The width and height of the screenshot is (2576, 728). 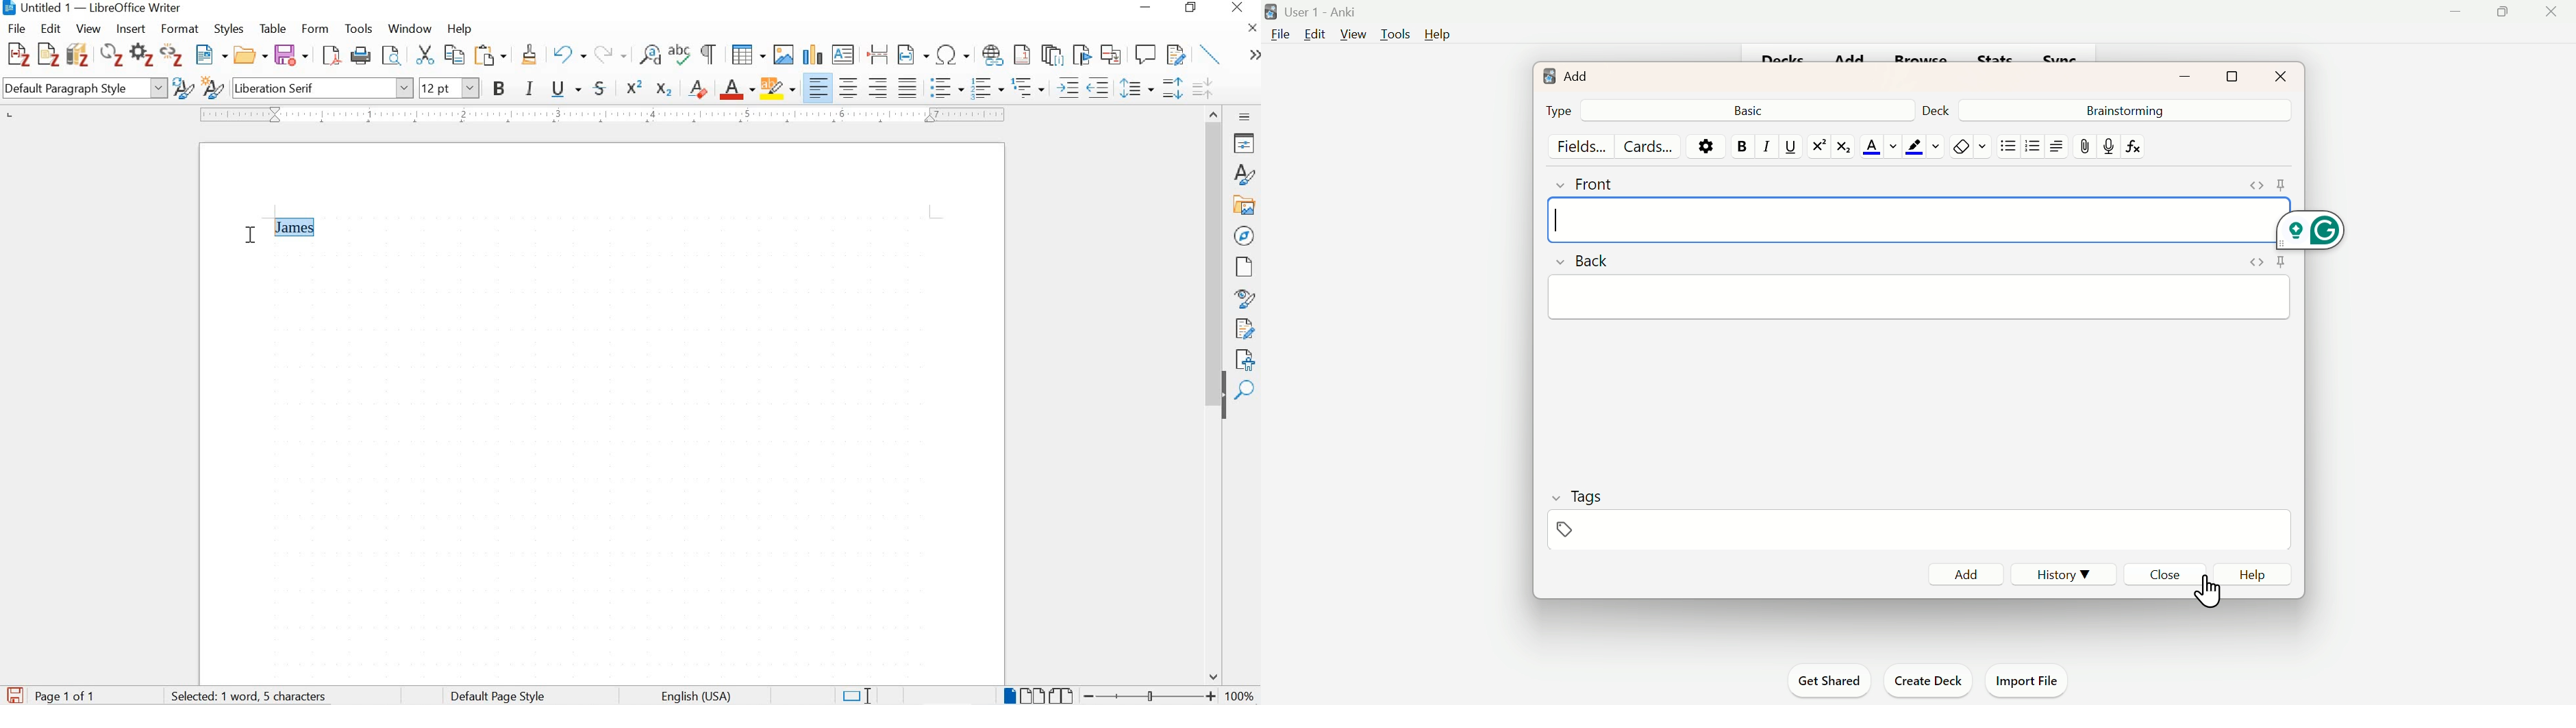 I want to click on navigator, so click(x=1246, y=234).